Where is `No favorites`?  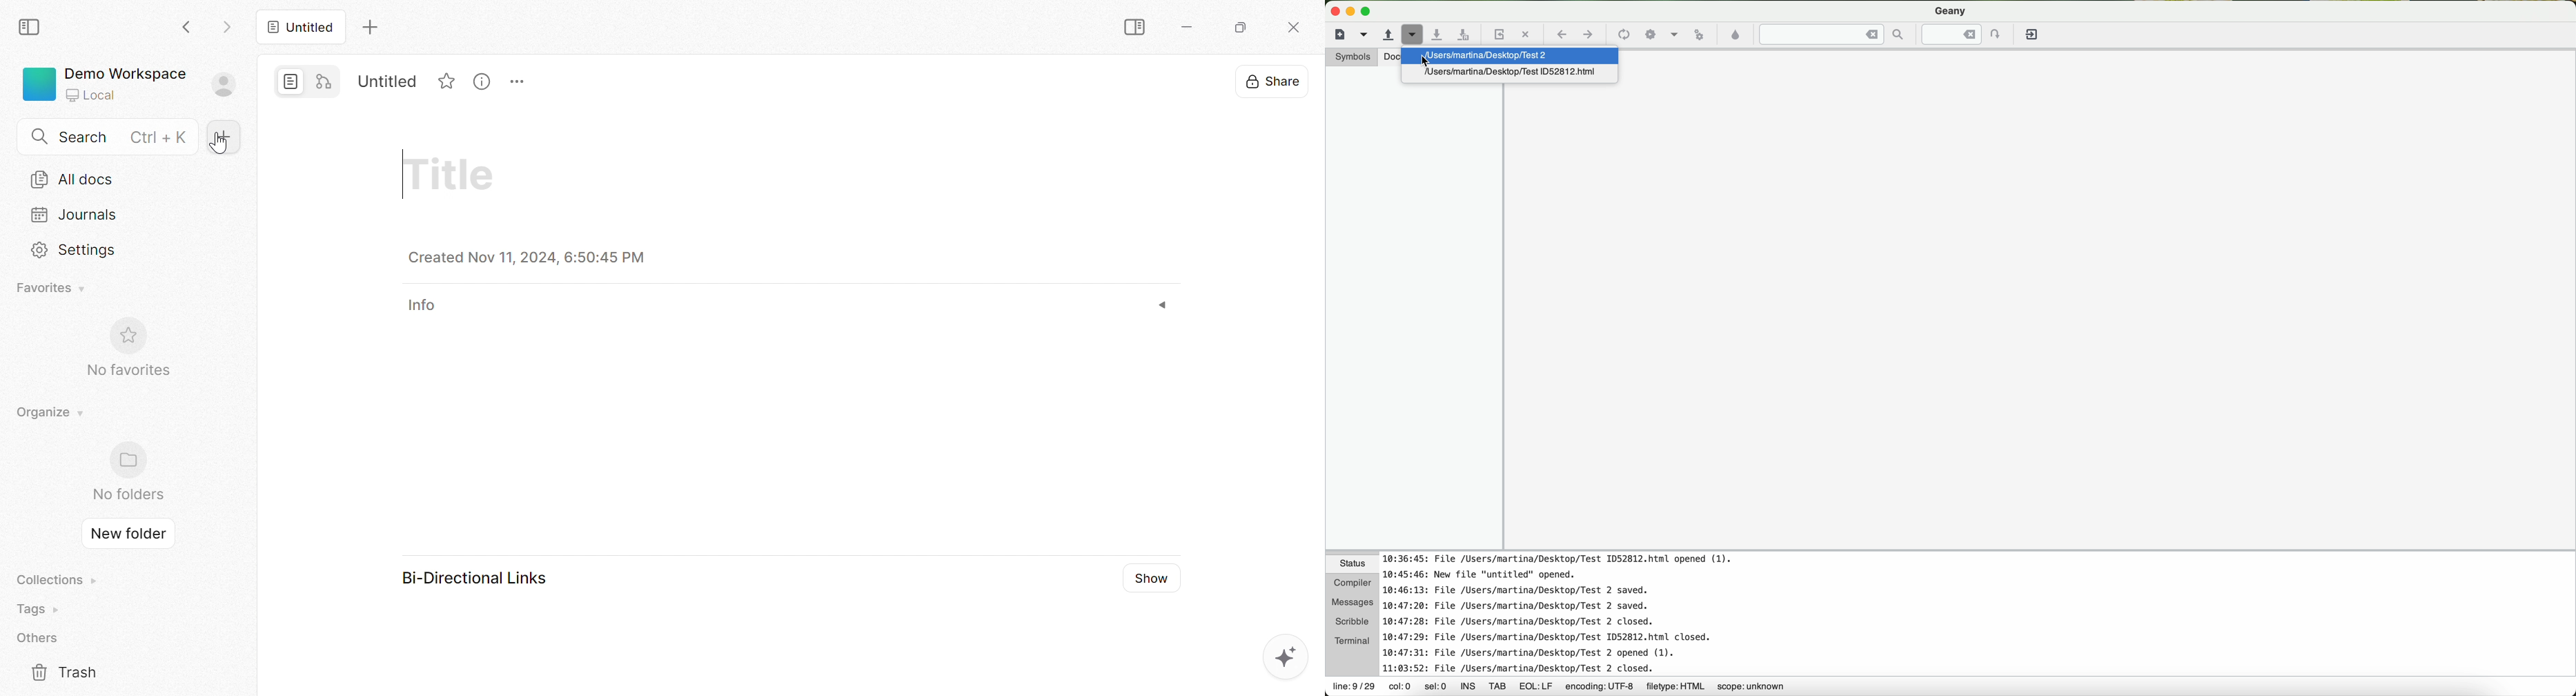 No favorites is located at coordinates (128, 370).